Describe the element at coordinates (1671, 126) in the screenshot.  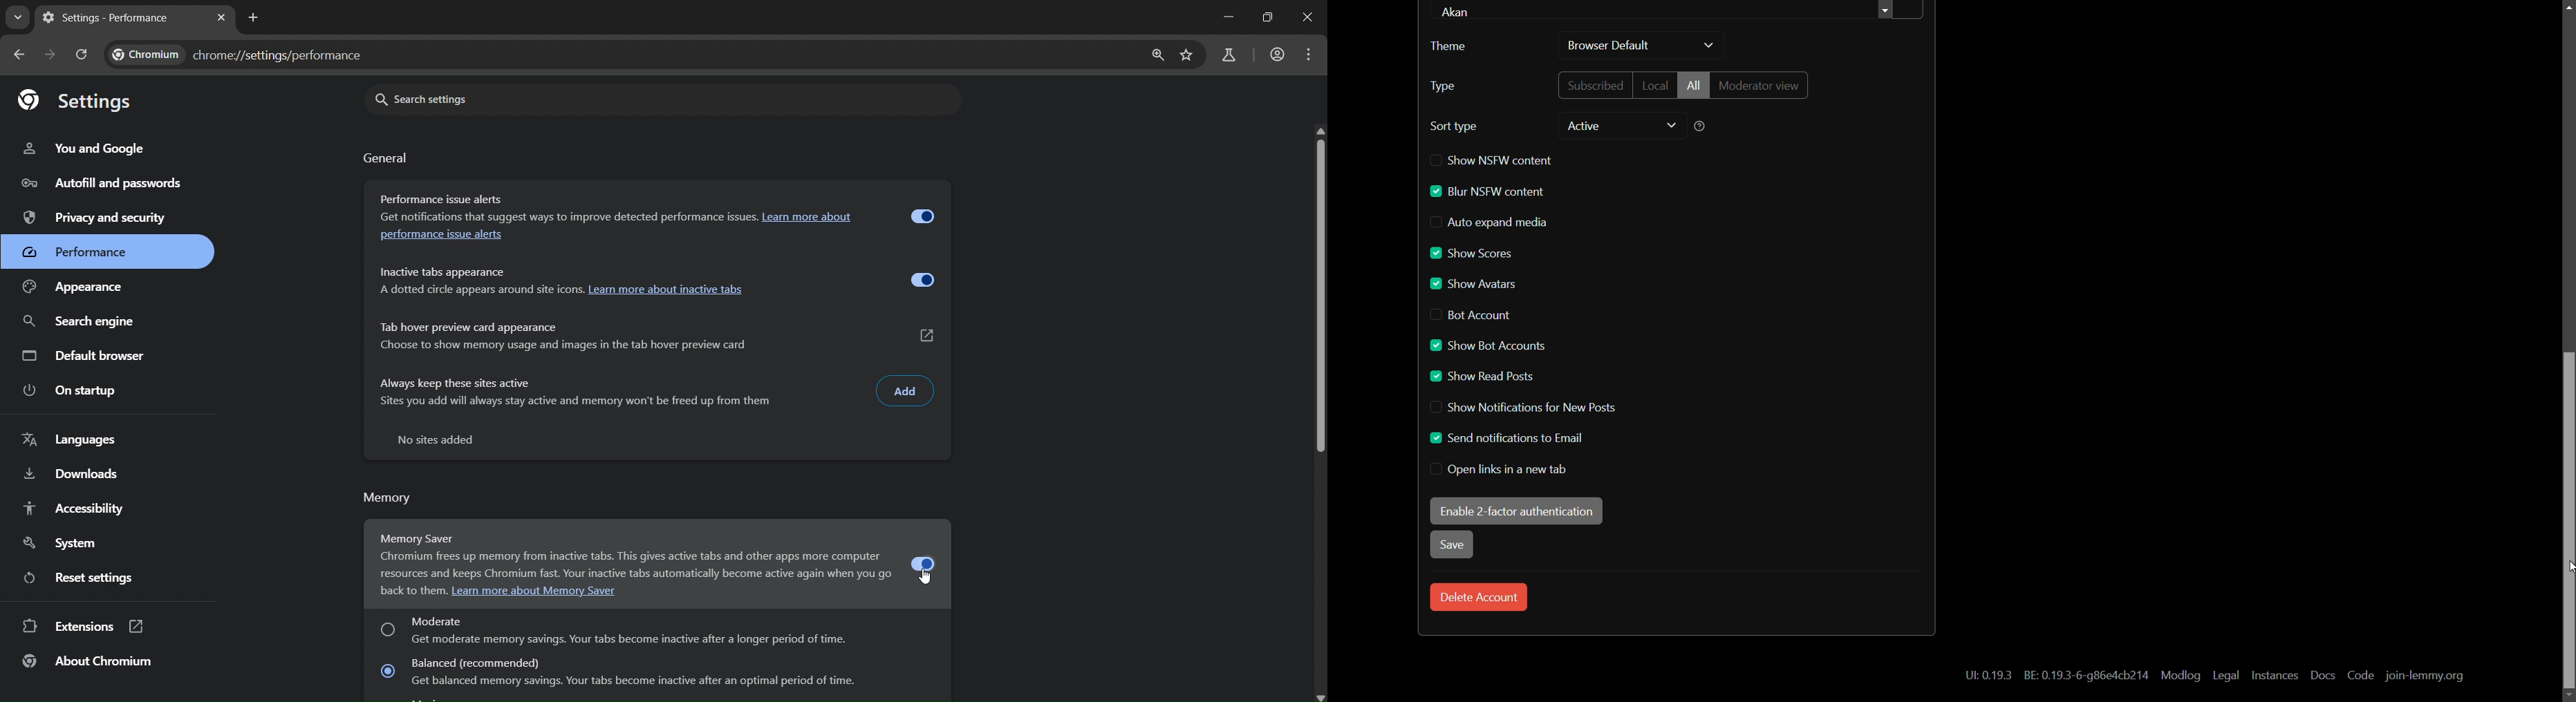
I see `dropdown` at that location.